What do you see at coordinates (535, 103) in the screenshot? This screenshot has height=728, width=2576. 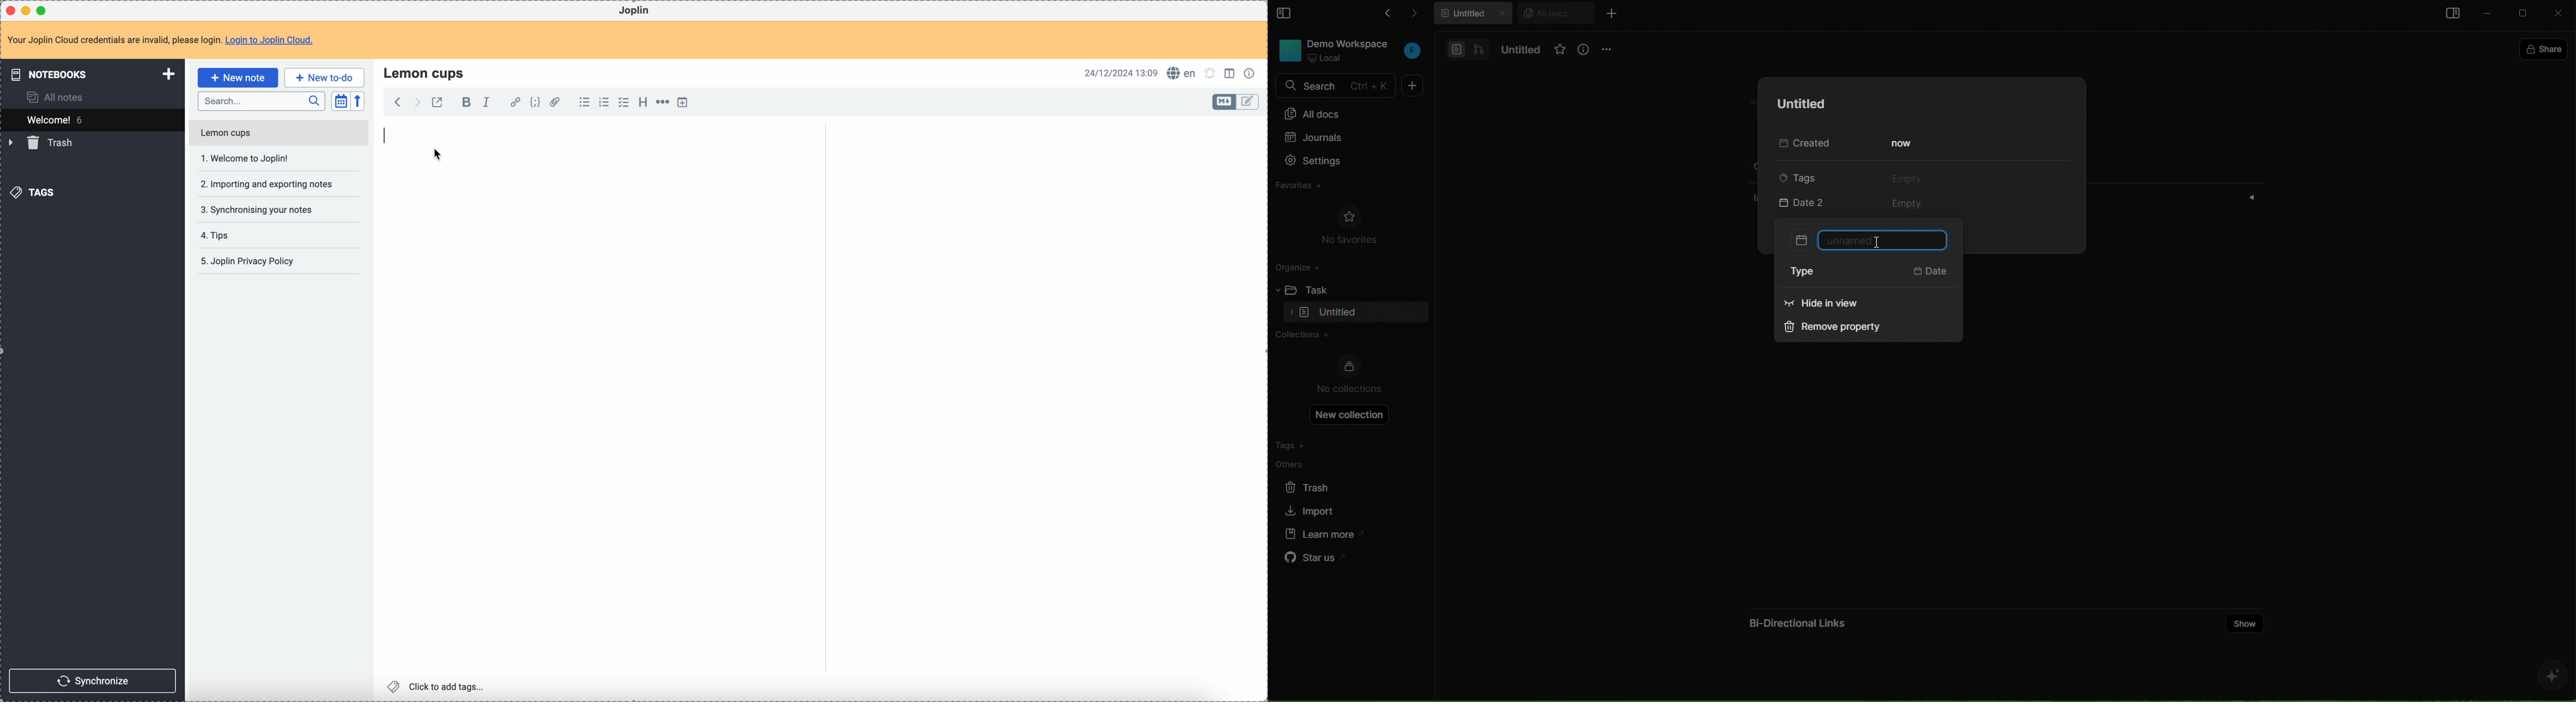 I see `code` at bounding box center [535, 103].